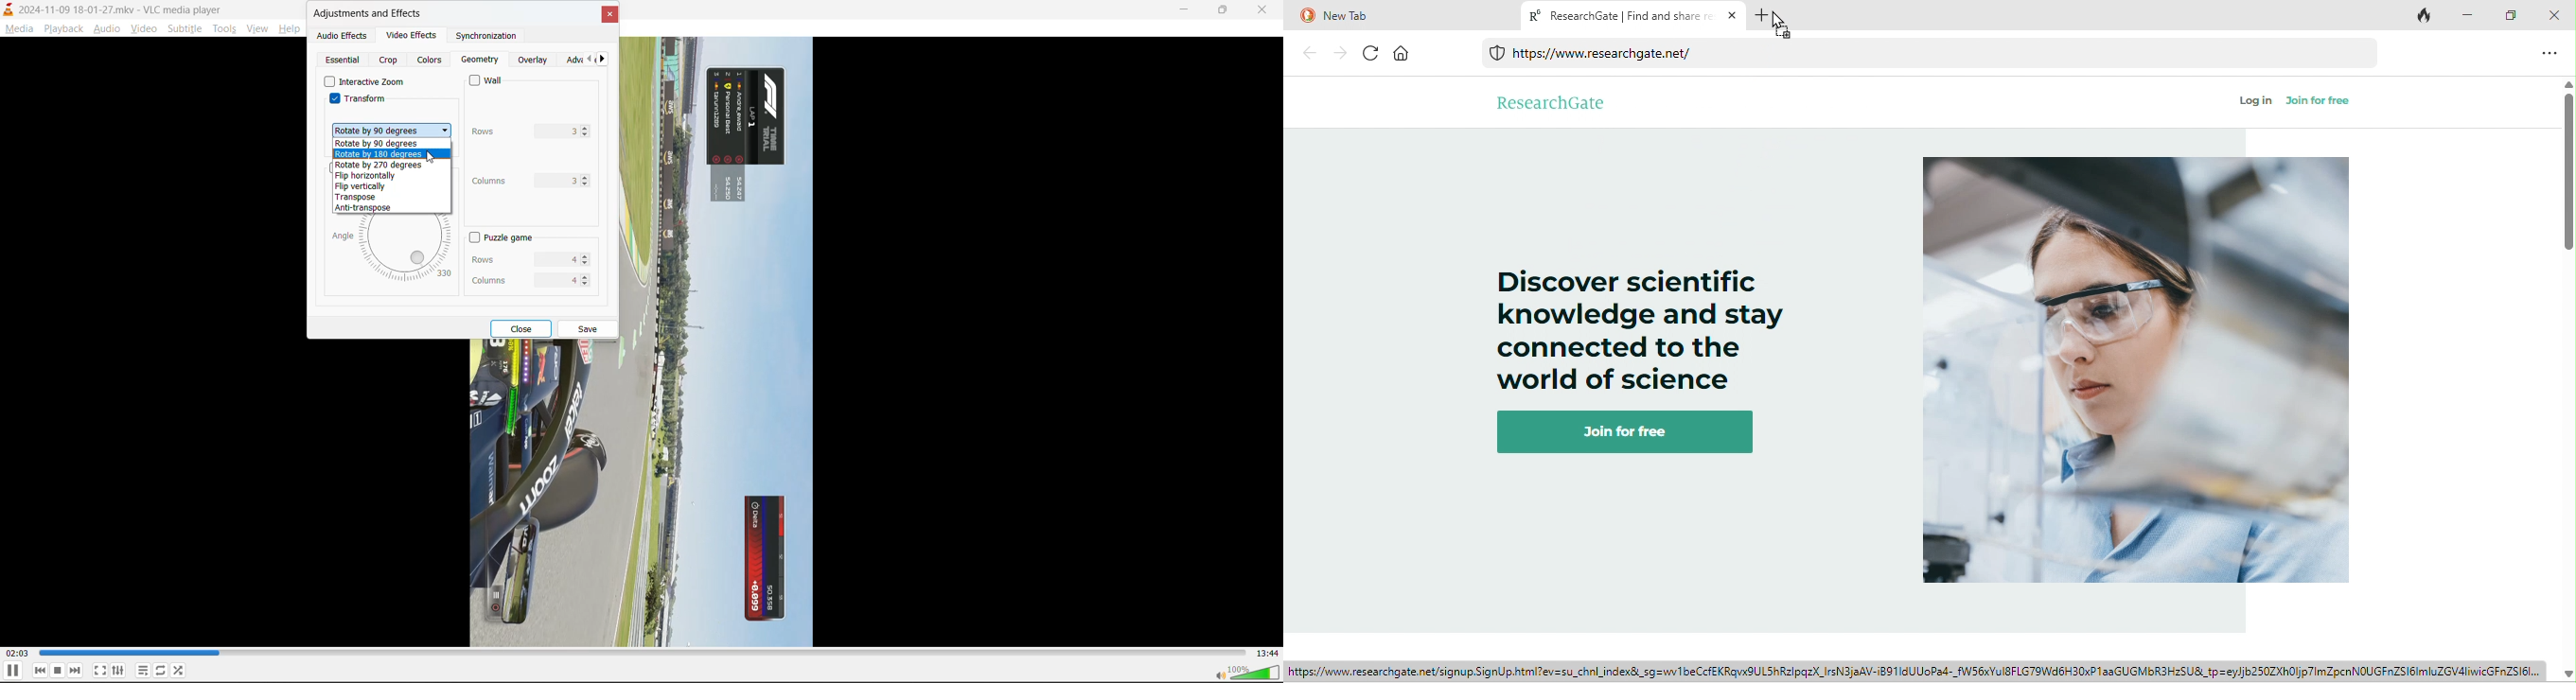  Describe the element at coordinates (1264, 652) in the screenshot. I see `total track time` at that location.